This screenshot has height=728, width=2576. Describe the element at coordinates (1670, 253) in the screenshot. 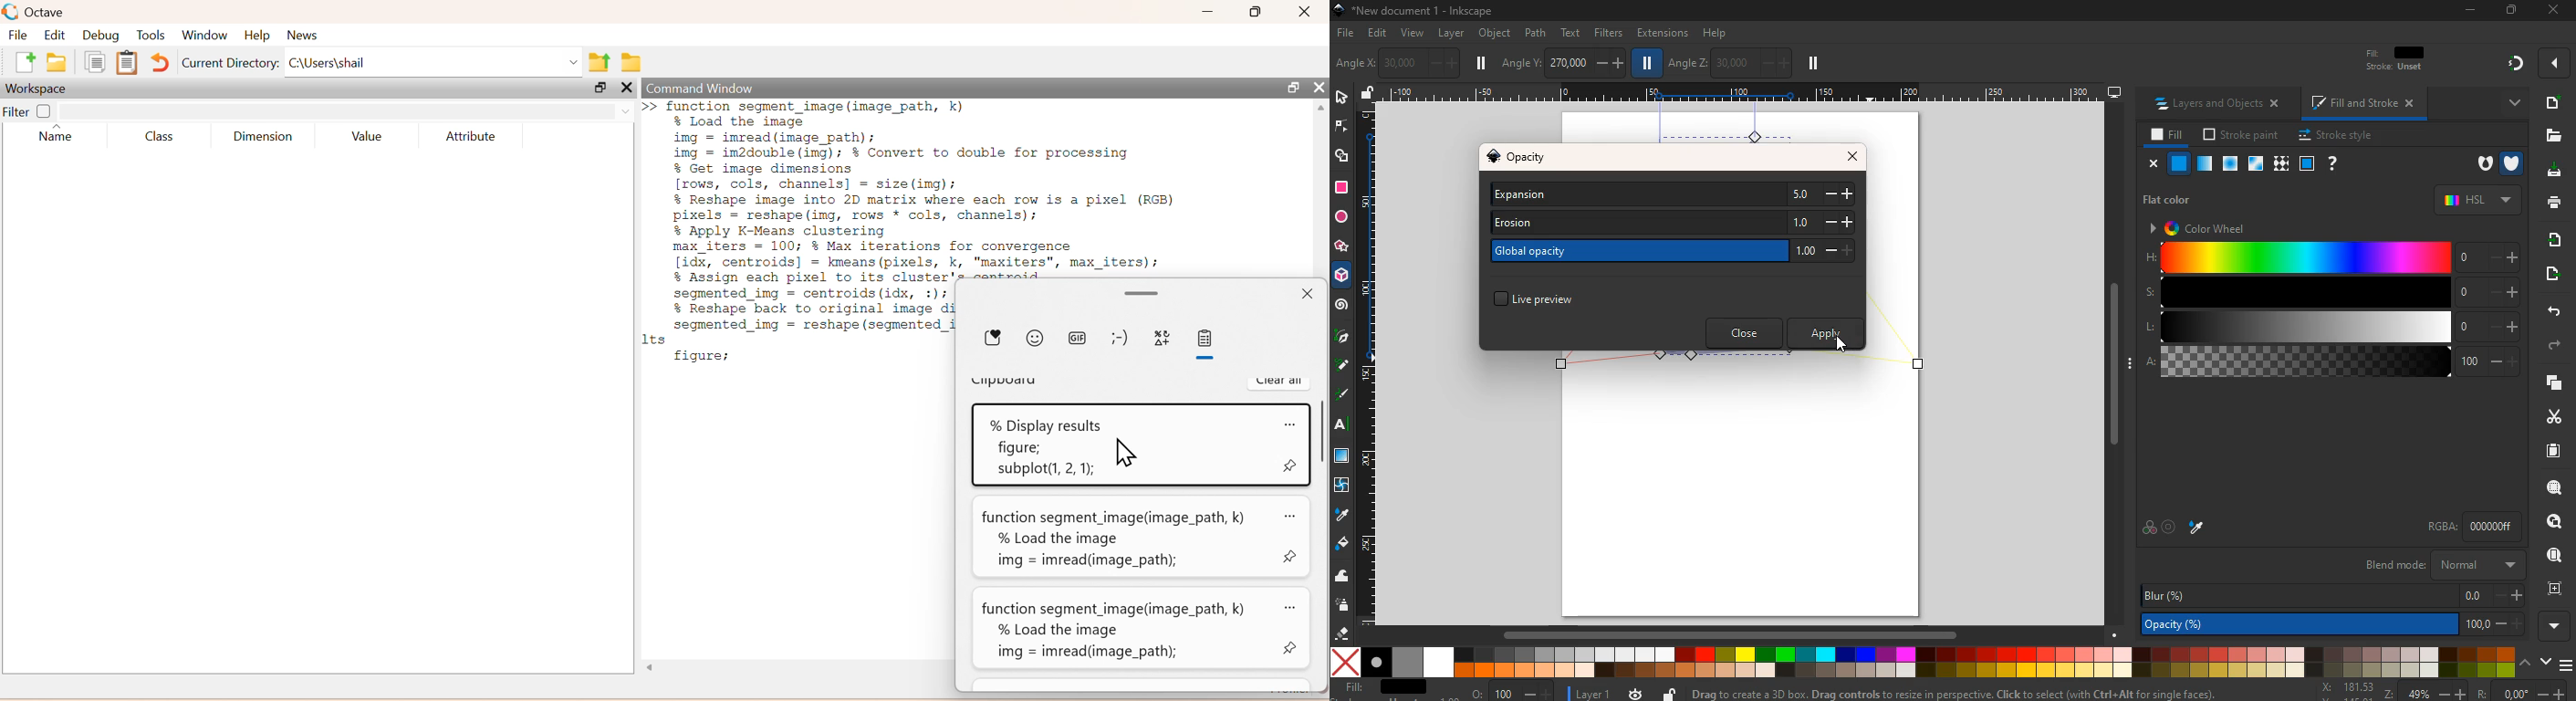

I see `global opacity` at that location.